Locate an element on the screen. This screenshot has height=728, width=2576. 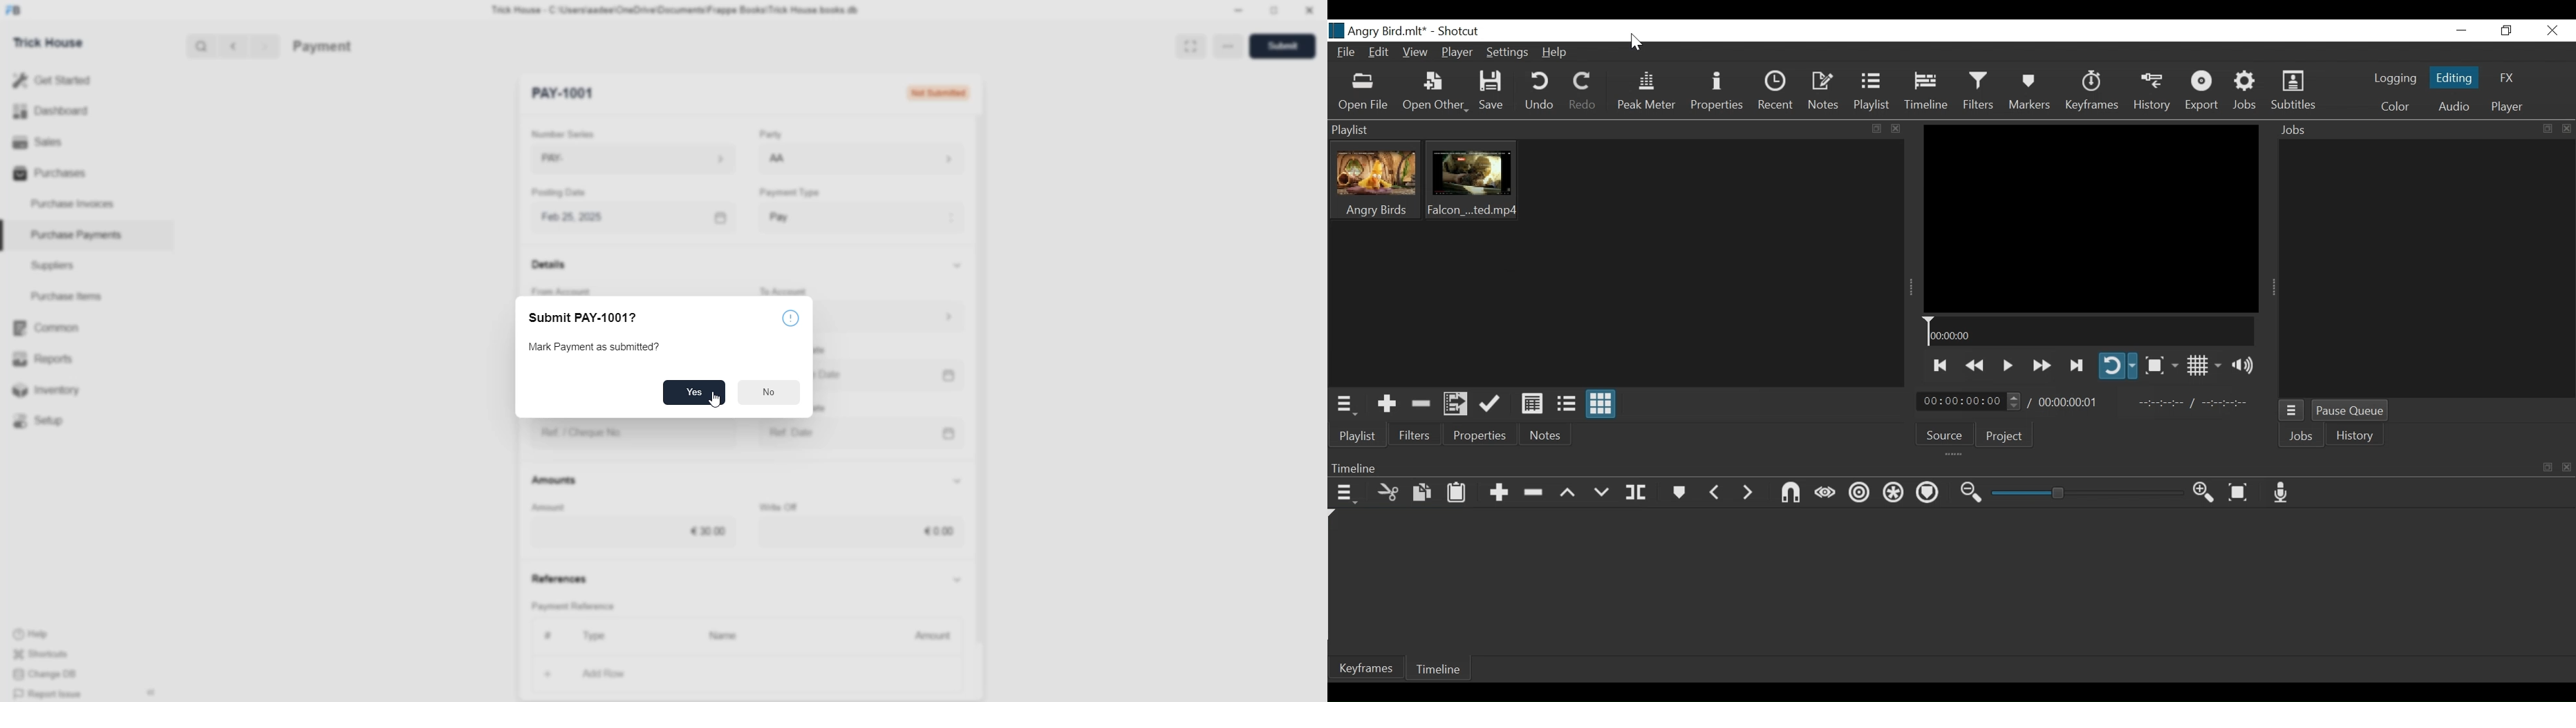
Yes  is located at coordinates (692, 392).